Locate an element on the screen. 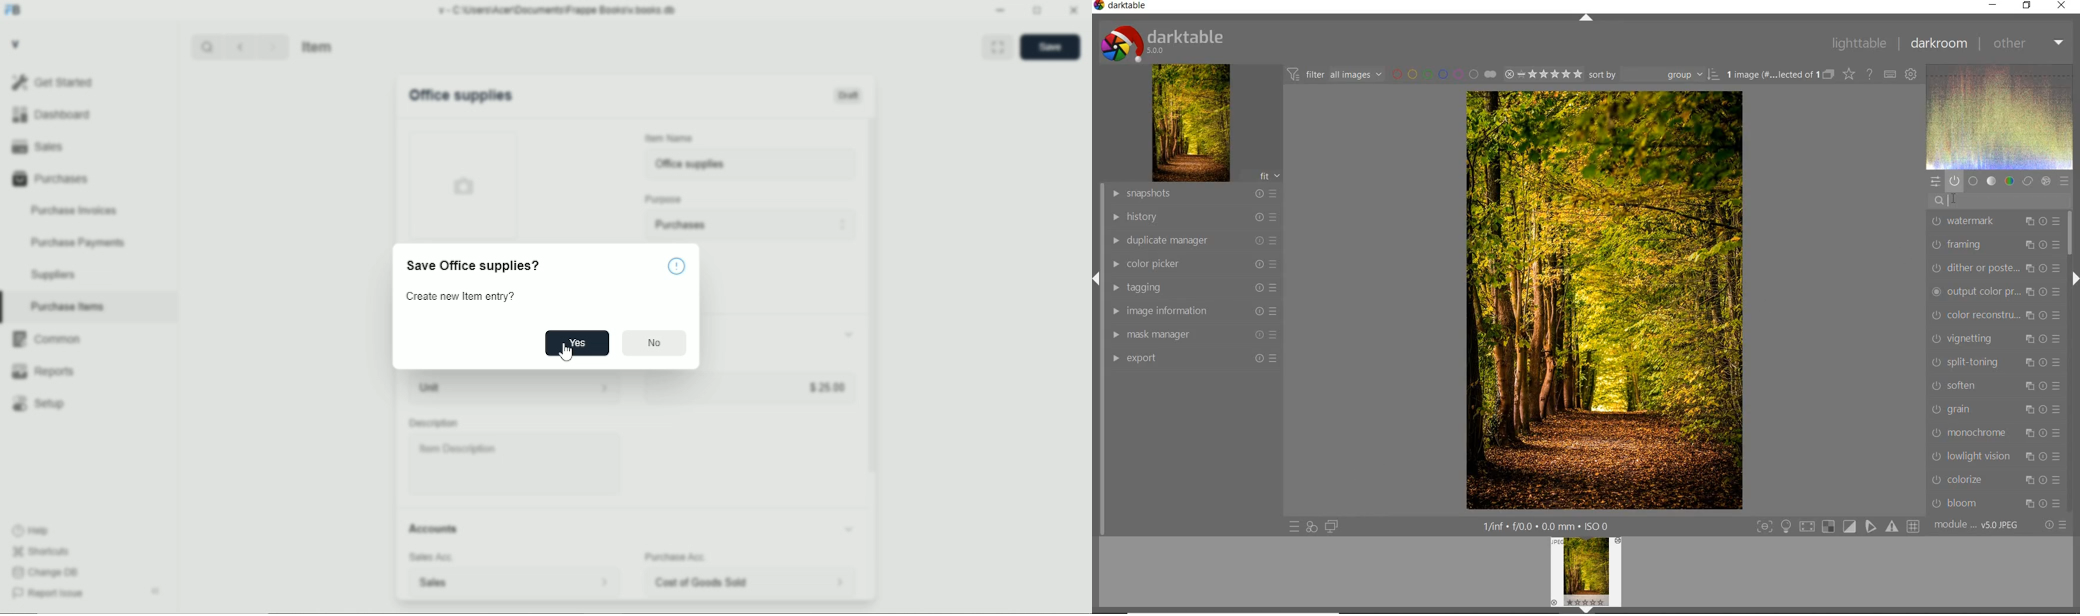 This screenshot has height=616, width=2100. purchase payments is located at coordinates (77, 243).